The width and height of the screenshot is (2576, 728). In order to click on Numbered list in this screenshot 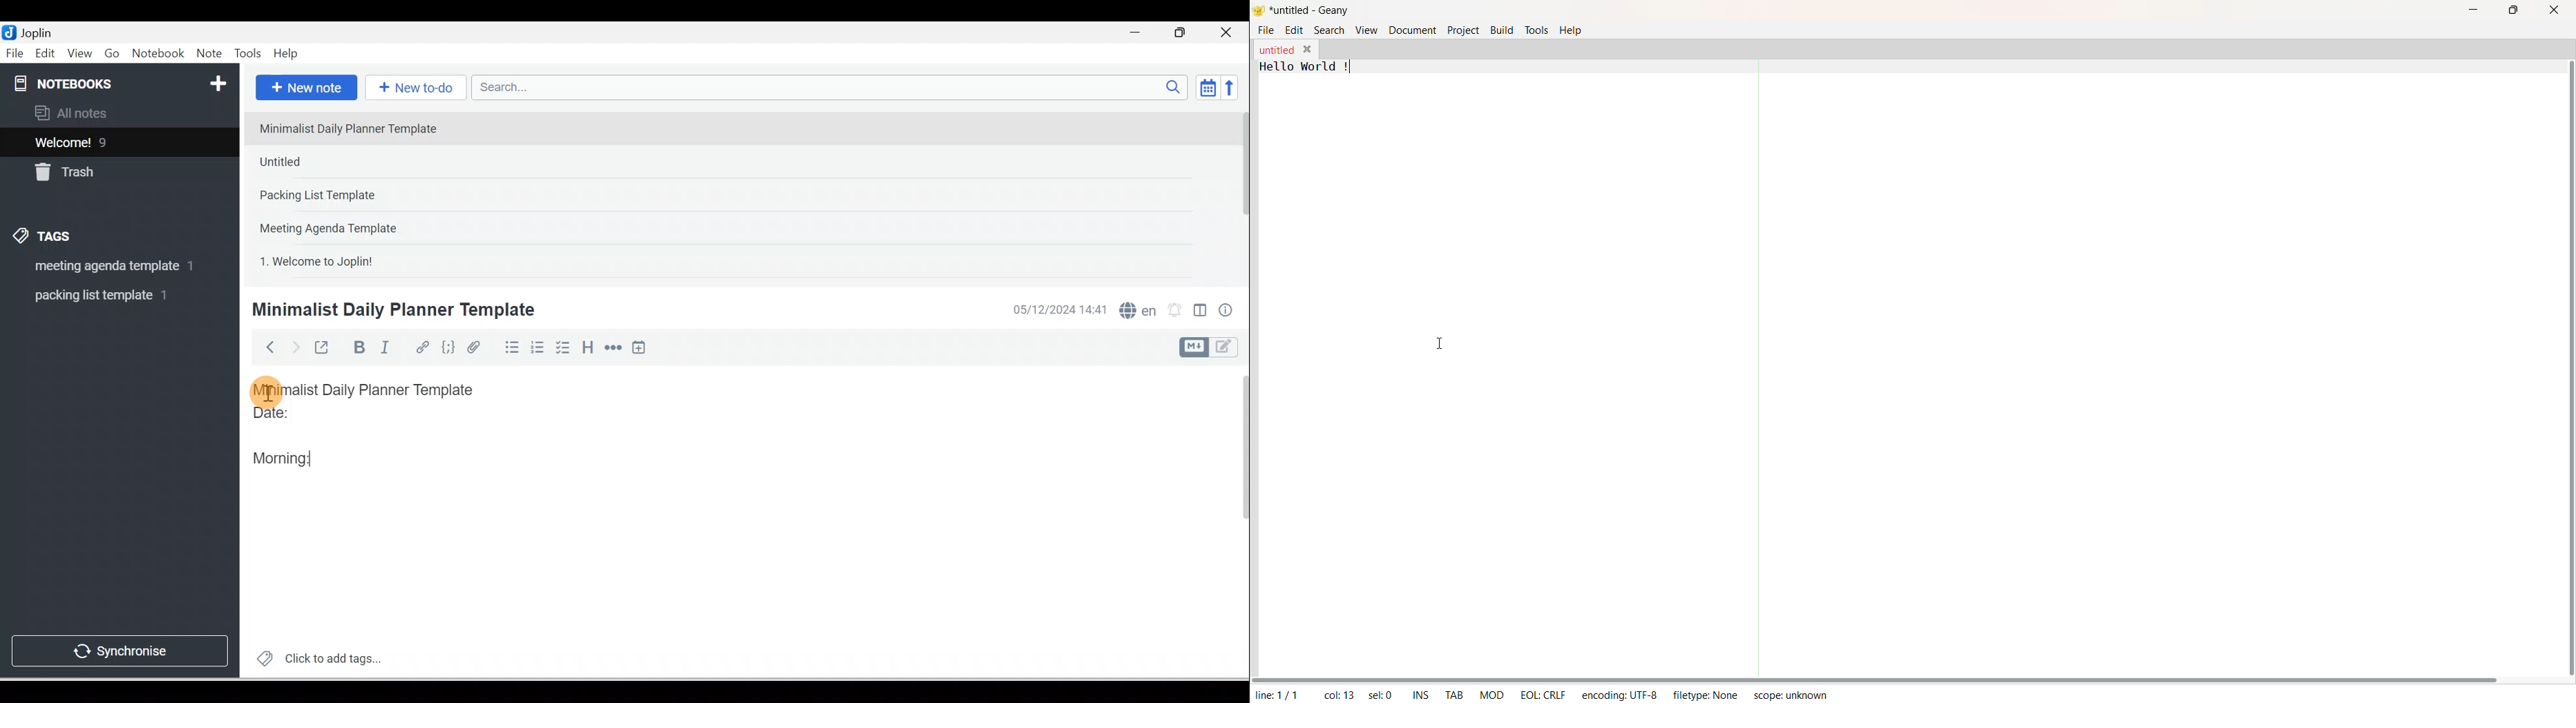, I will do `click(538, 347)`.